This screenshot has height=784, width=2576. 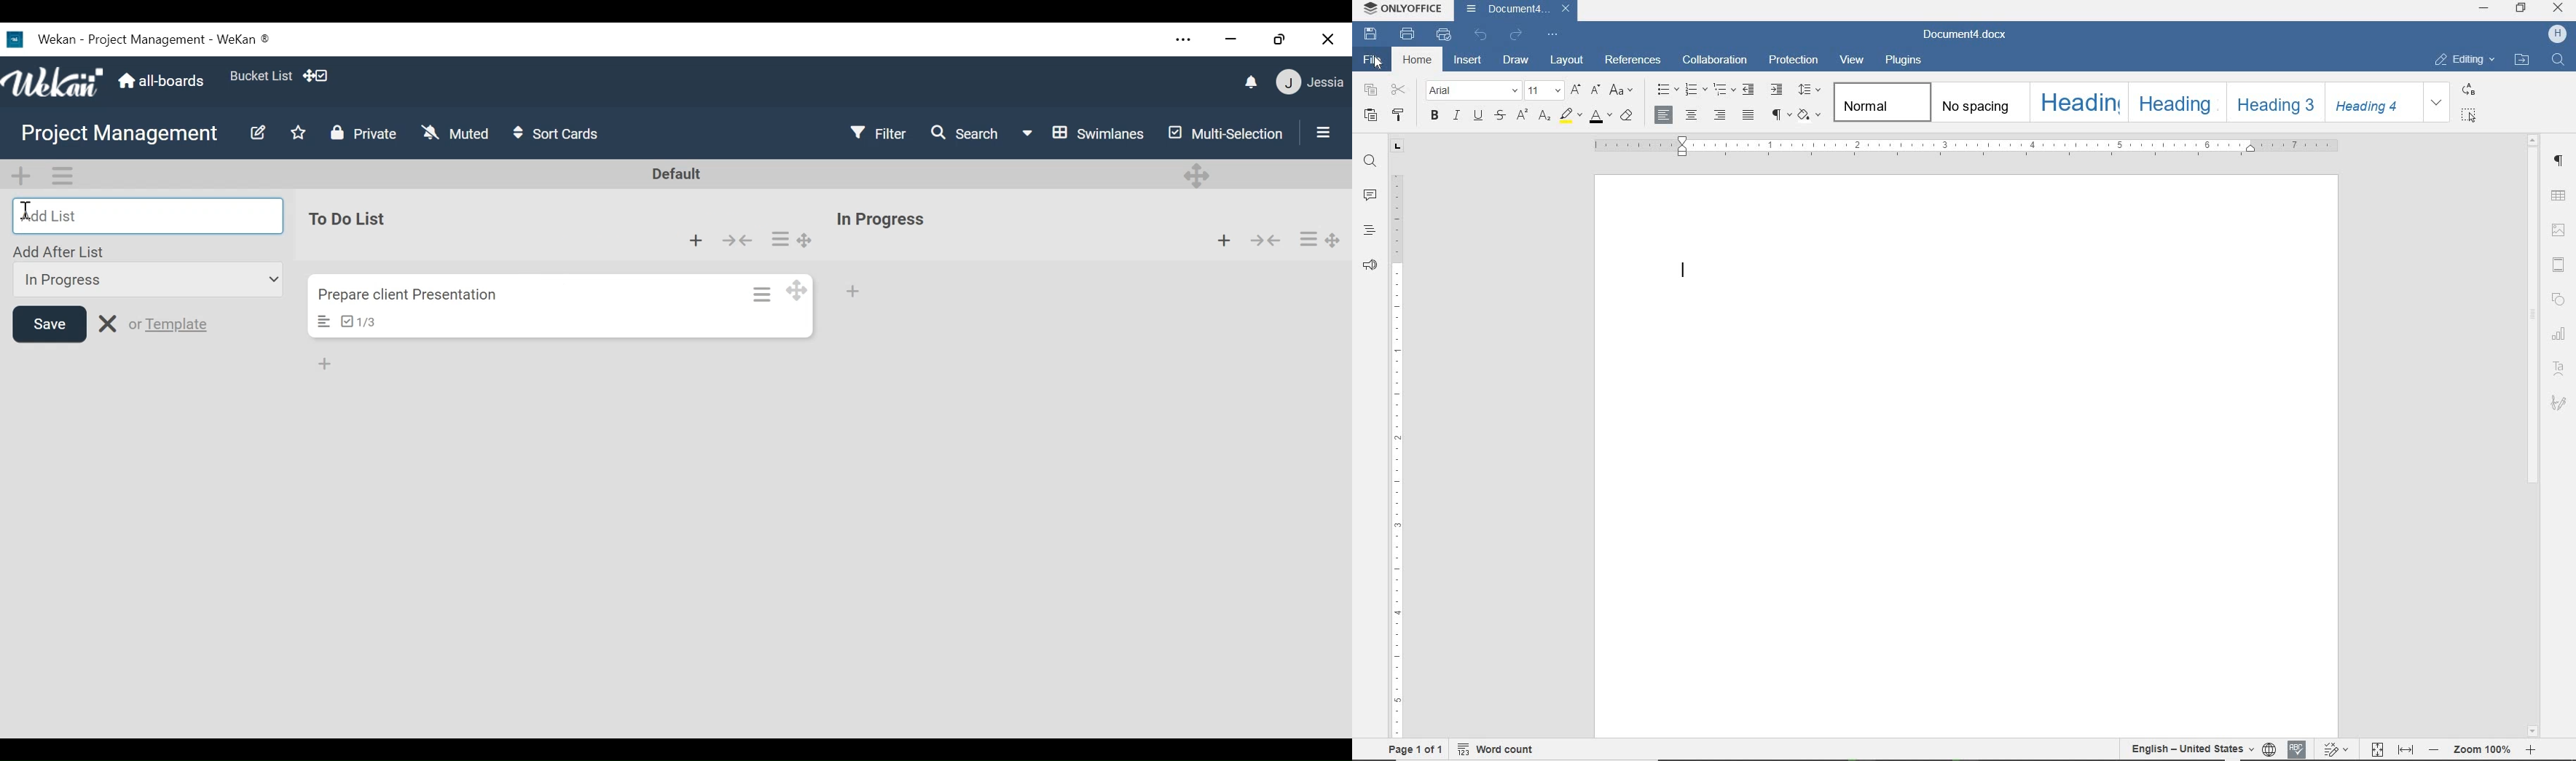 What do you see at coordinates (1778, 90) in the screenshot?
I see `increase indent` at bounding box center [1778, 90].